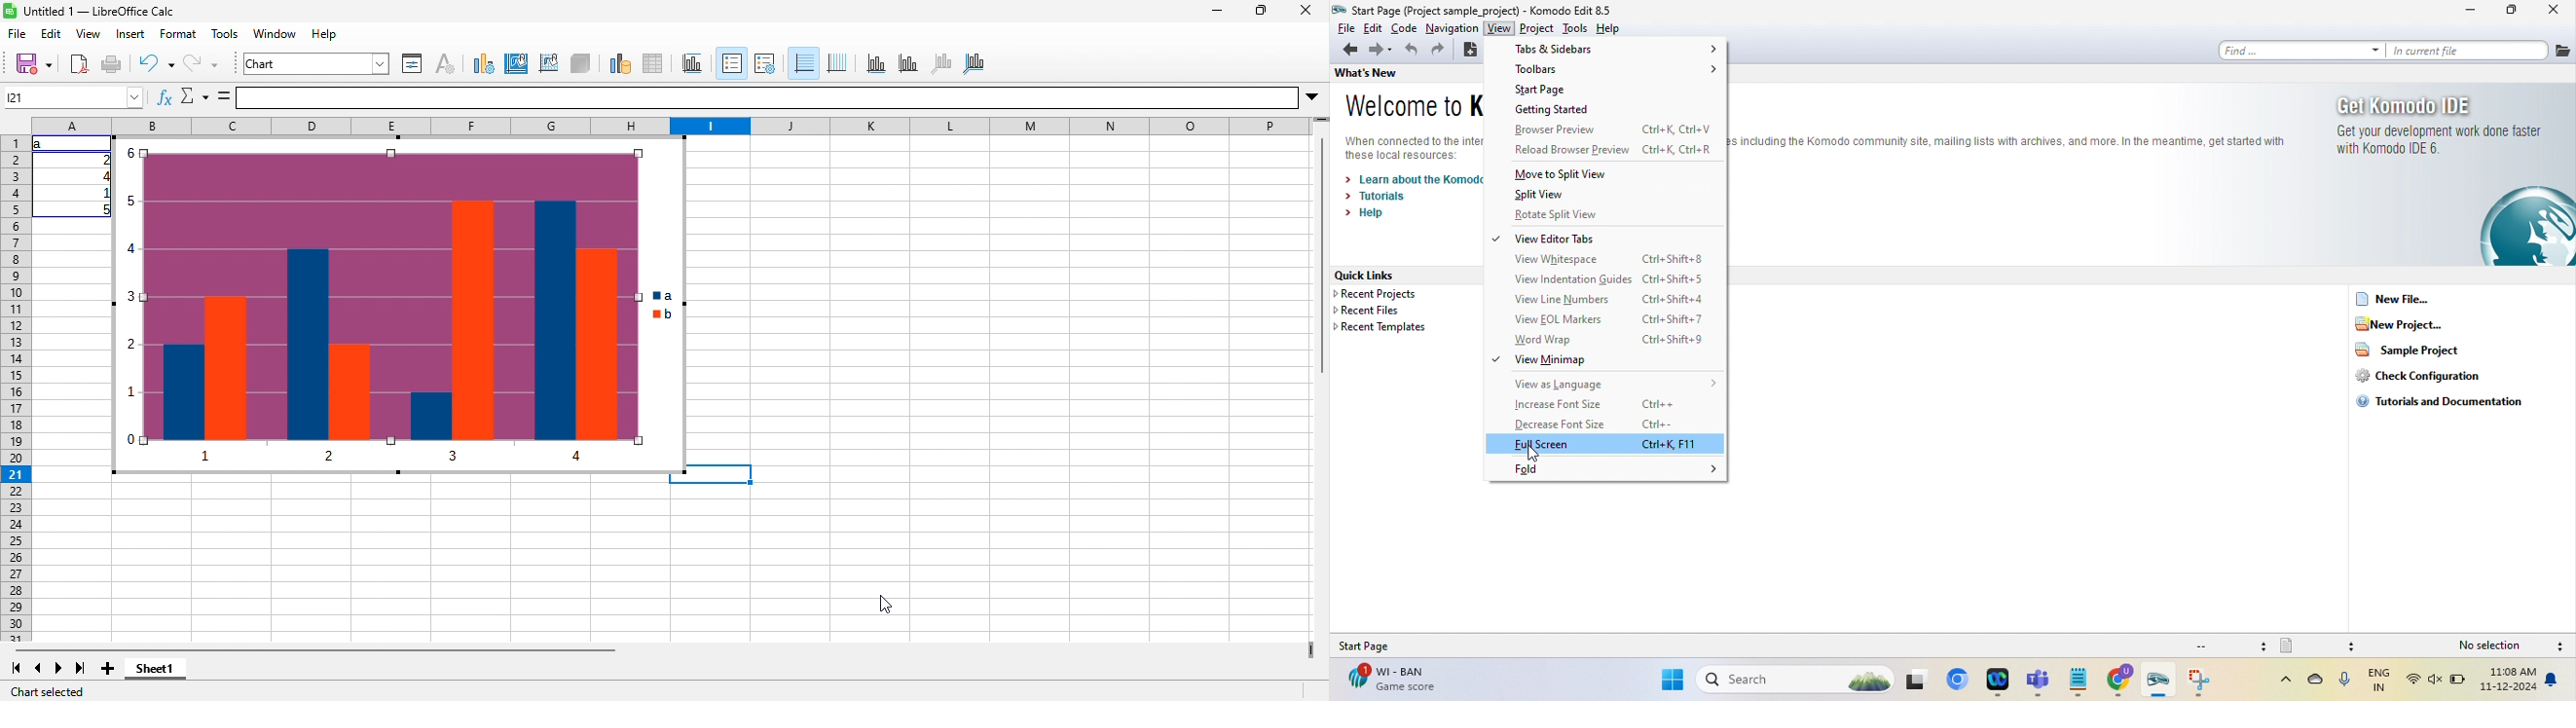 The height and width of the screenshot is (728, 2576). What do you see at coordinates (580, 65) in the screenshot?
I see `3d view` at bounding box center [580, 65].